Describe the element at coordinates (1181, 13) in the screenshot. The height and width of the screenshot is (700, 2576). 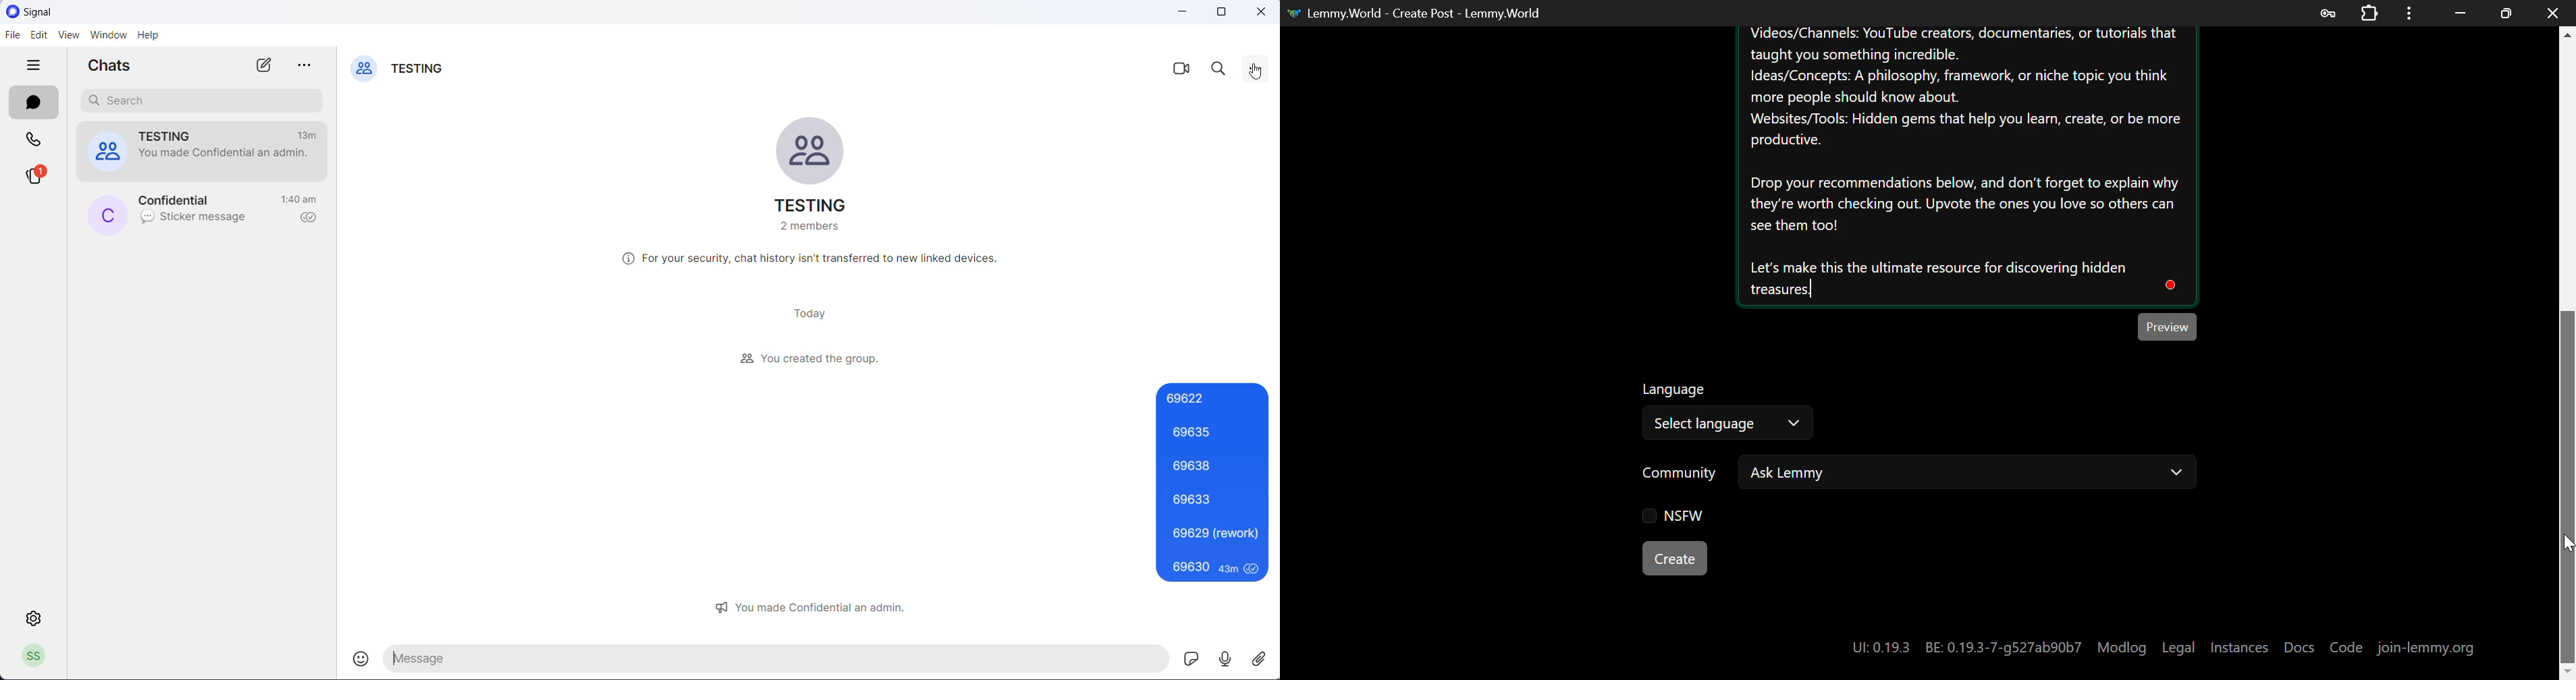
I see `minimize` at that location.